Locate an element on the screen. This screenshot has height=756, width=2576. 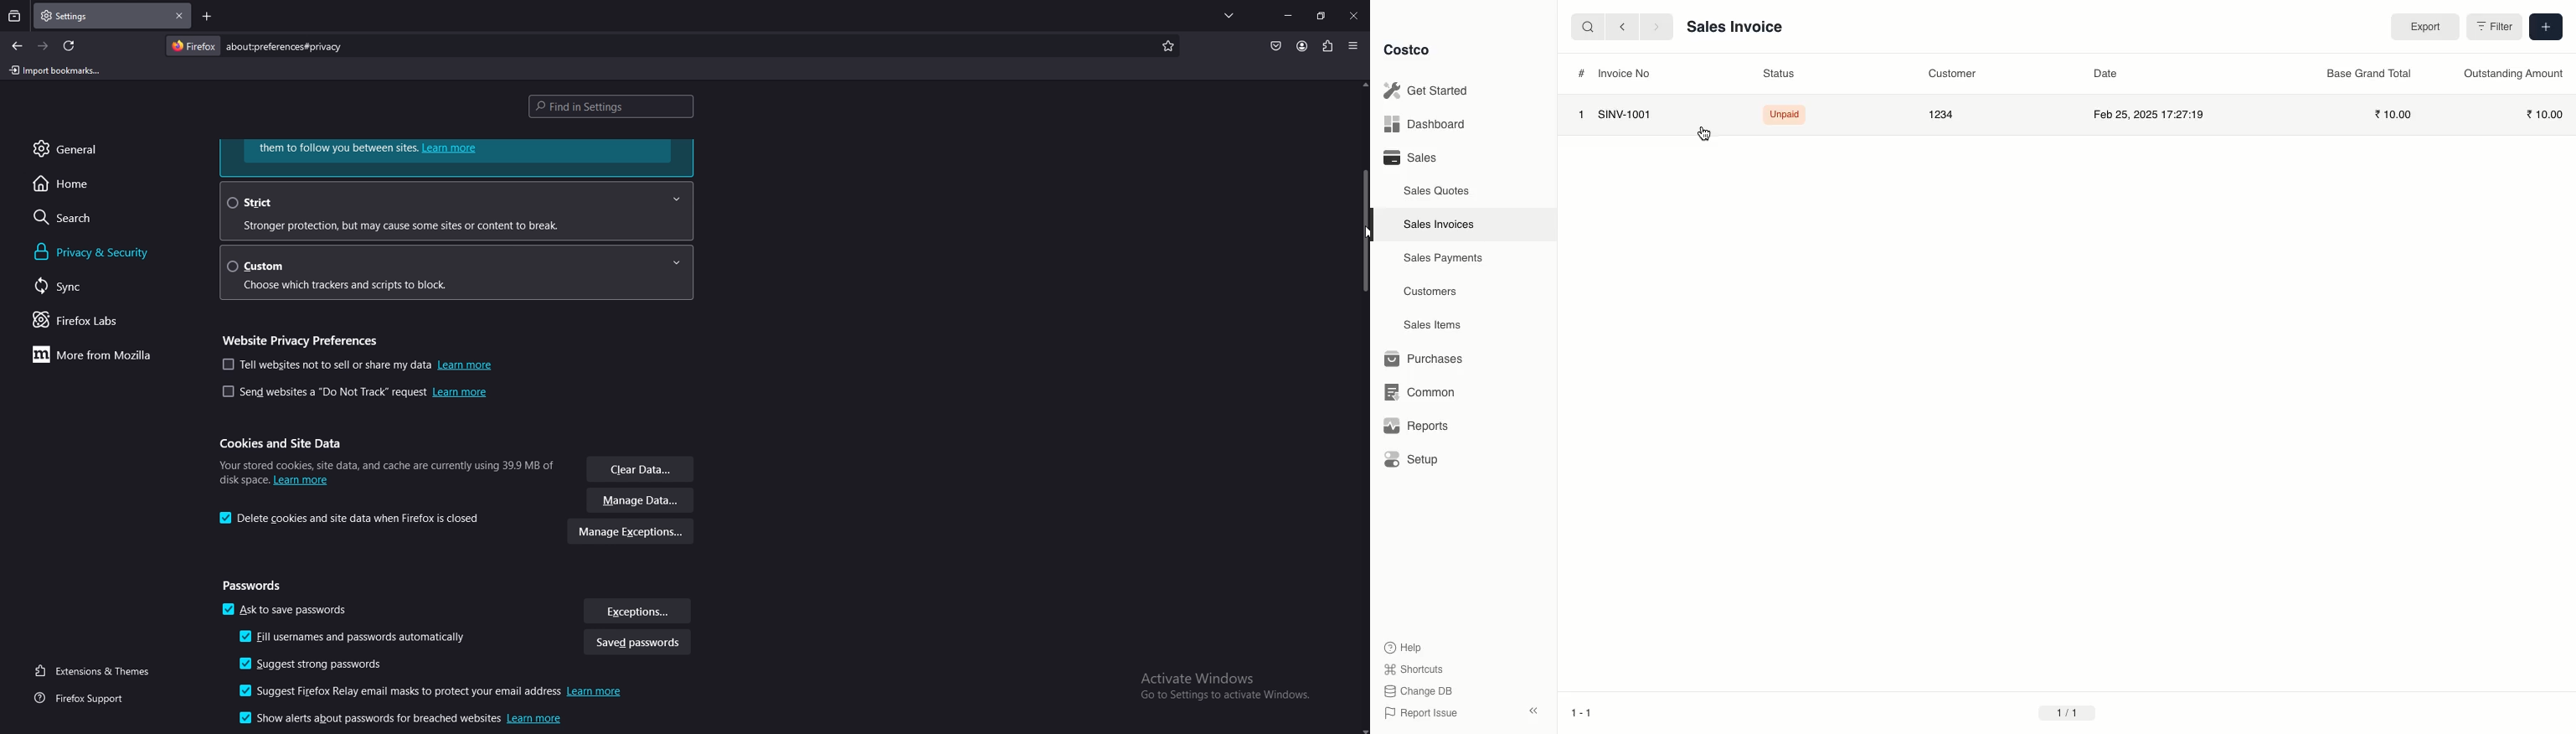
passwords is located at coordinates (256, 586).